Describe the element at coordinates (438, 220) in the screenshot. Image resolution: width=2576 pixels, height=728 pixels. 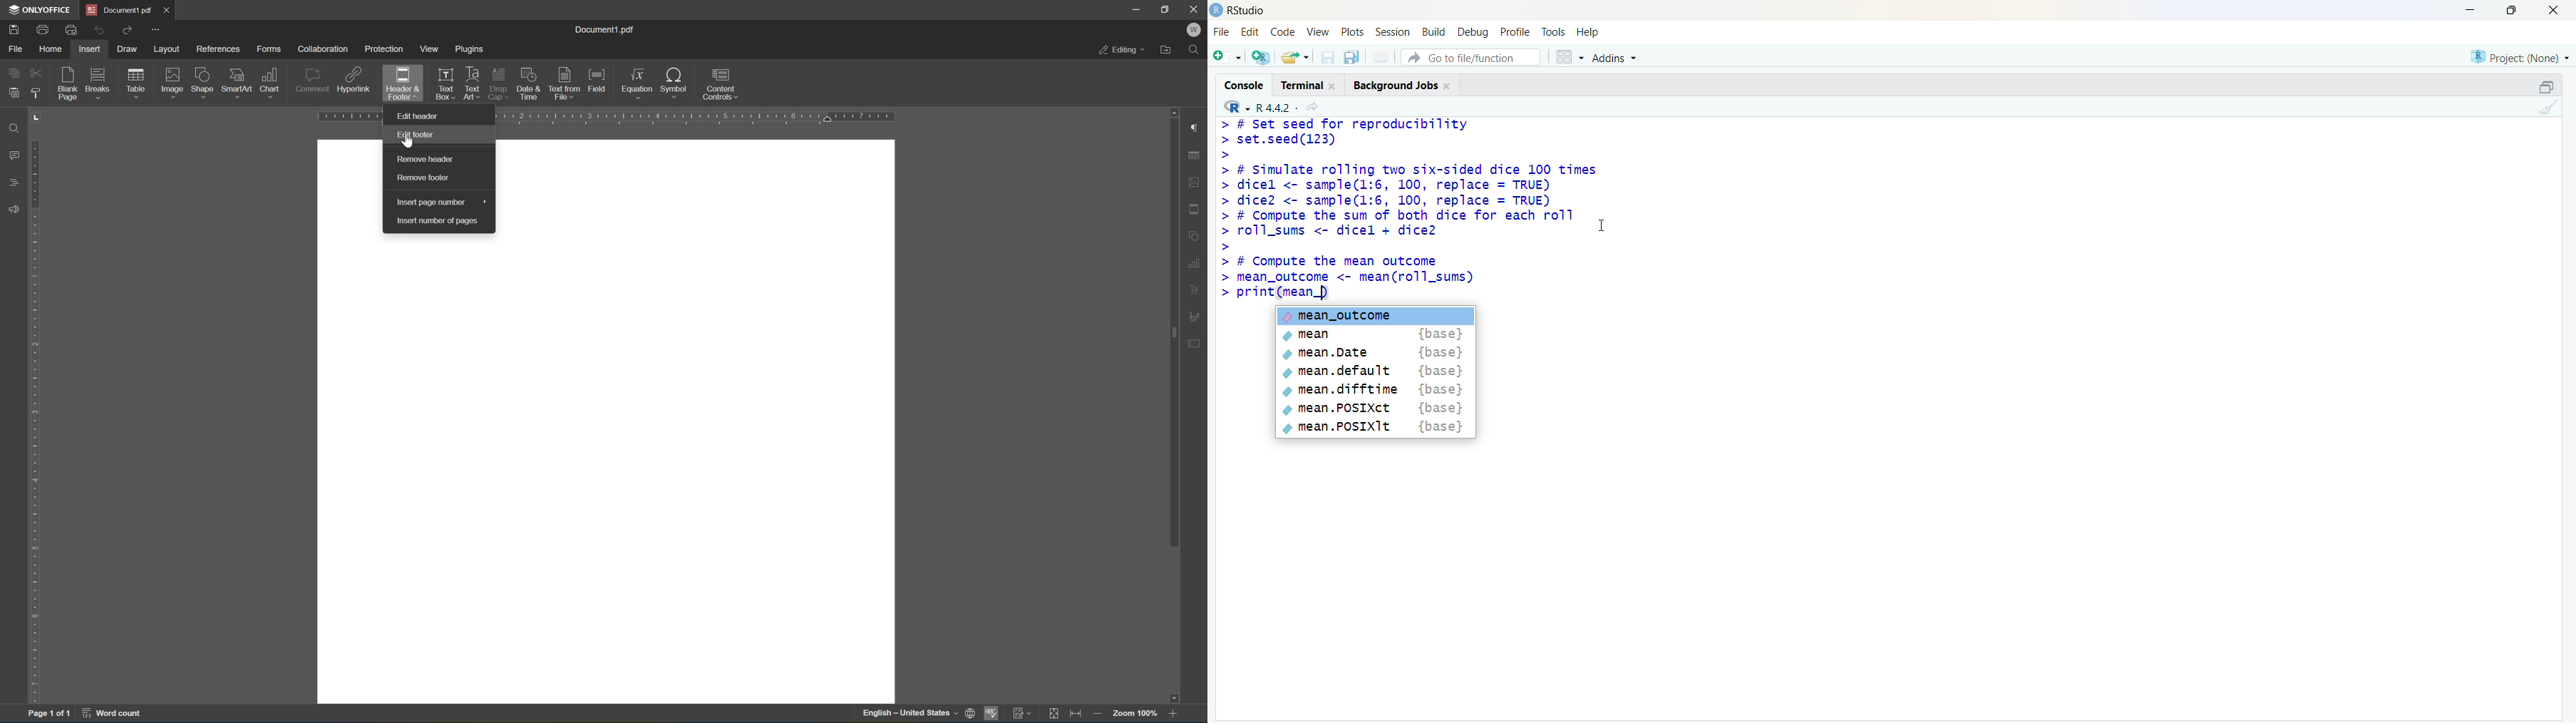
I see `insert number of pages` at that location.